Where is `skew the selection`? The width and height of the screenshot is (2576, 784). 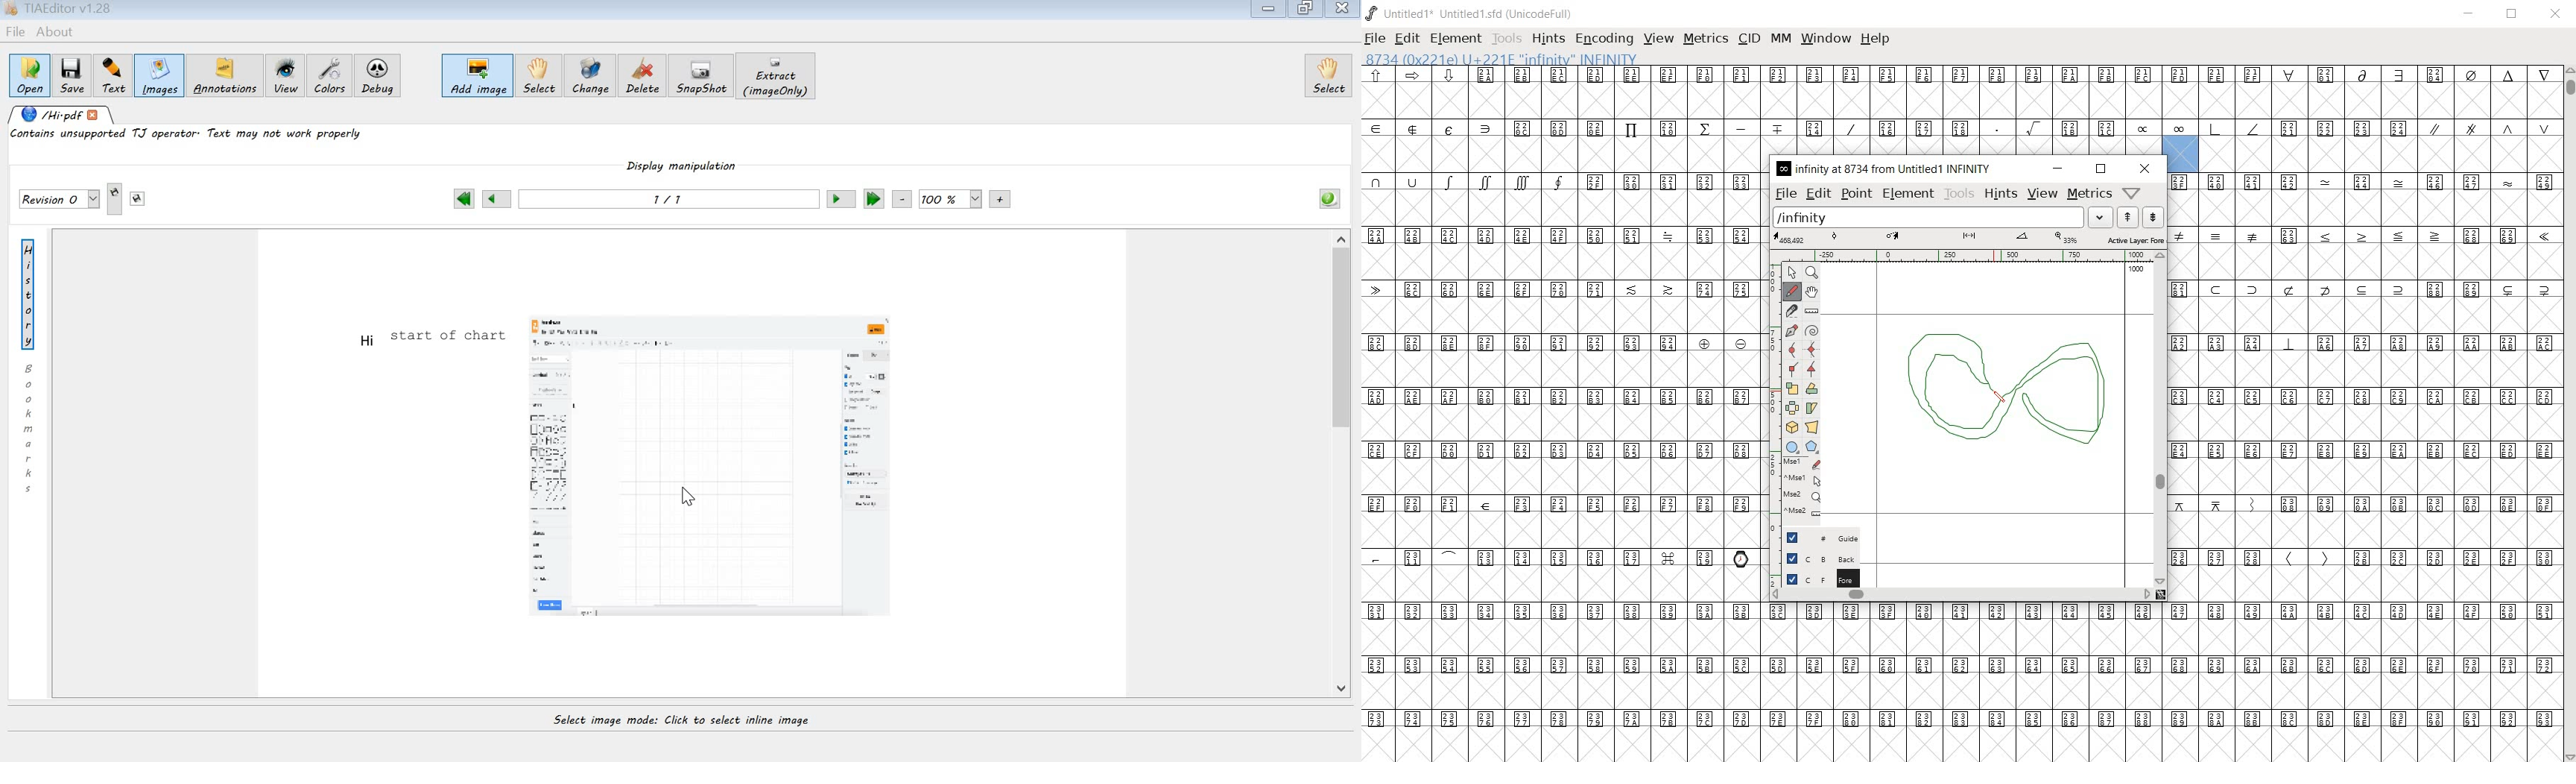 skew the selection is located at coordinates (1811, 408).